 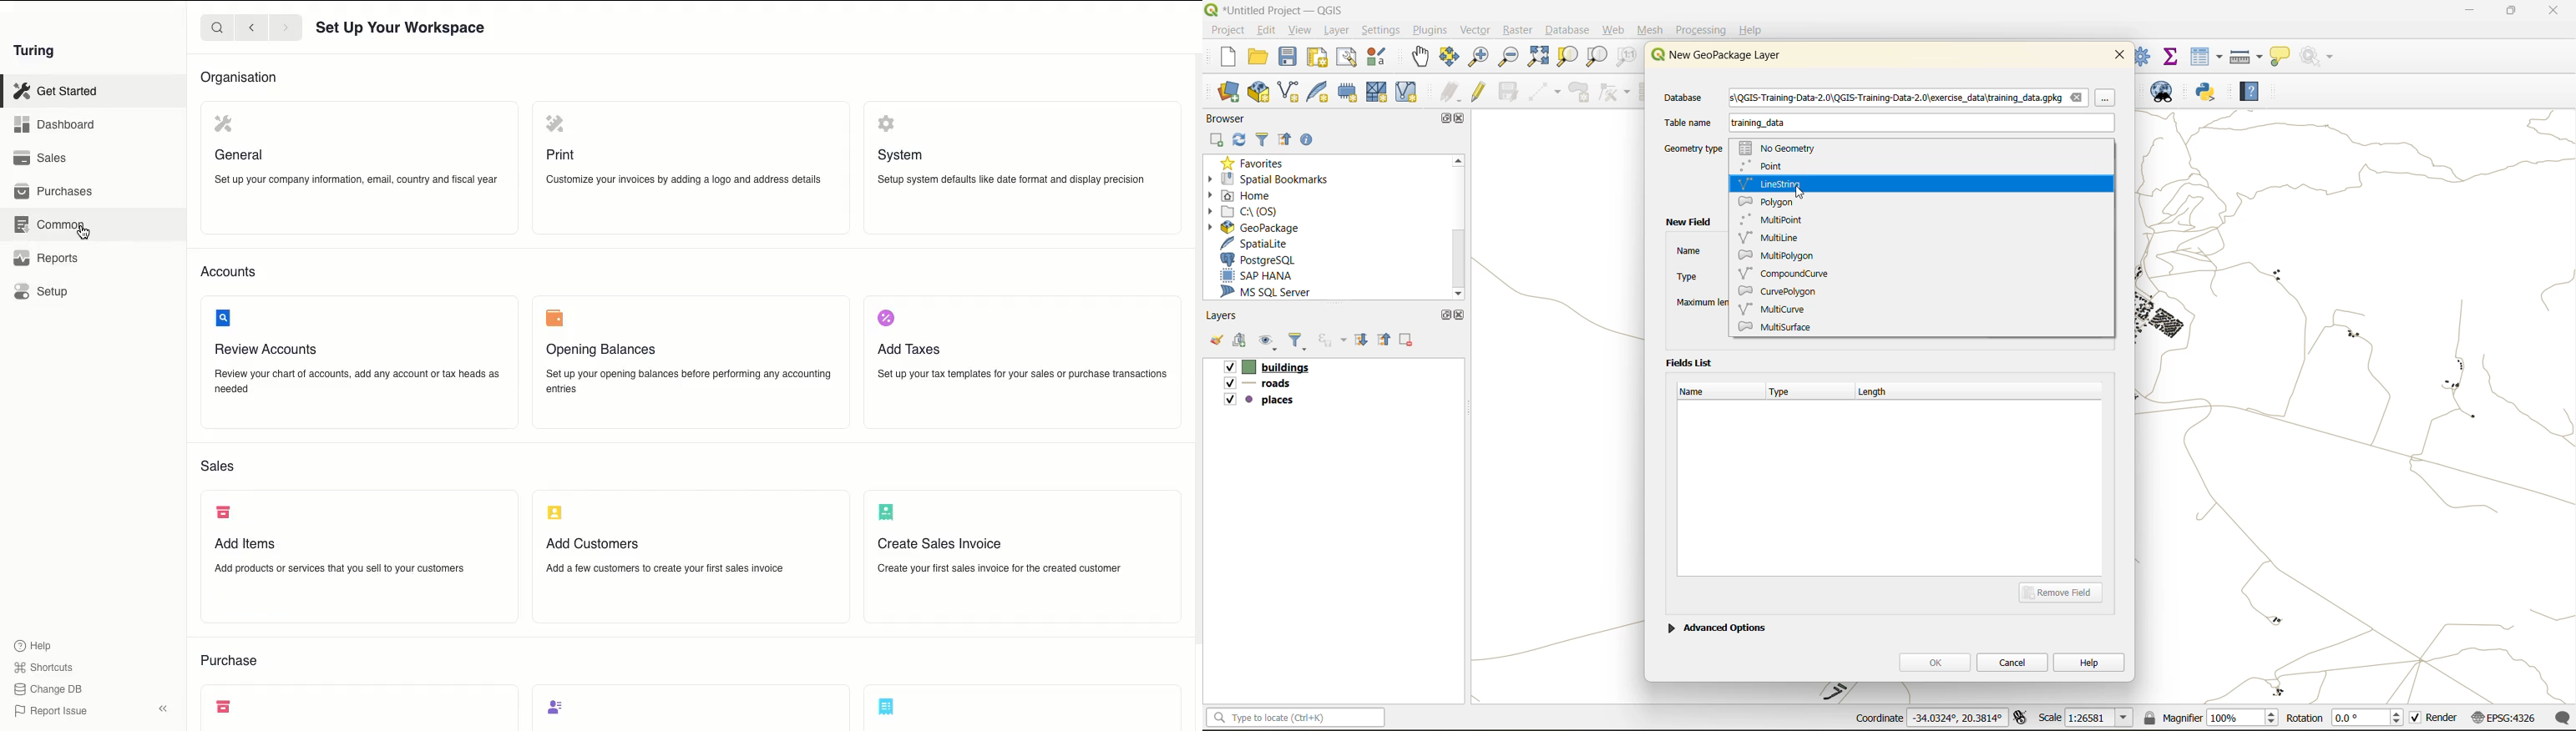 I want to click on Search, so click(x=216, y=27).